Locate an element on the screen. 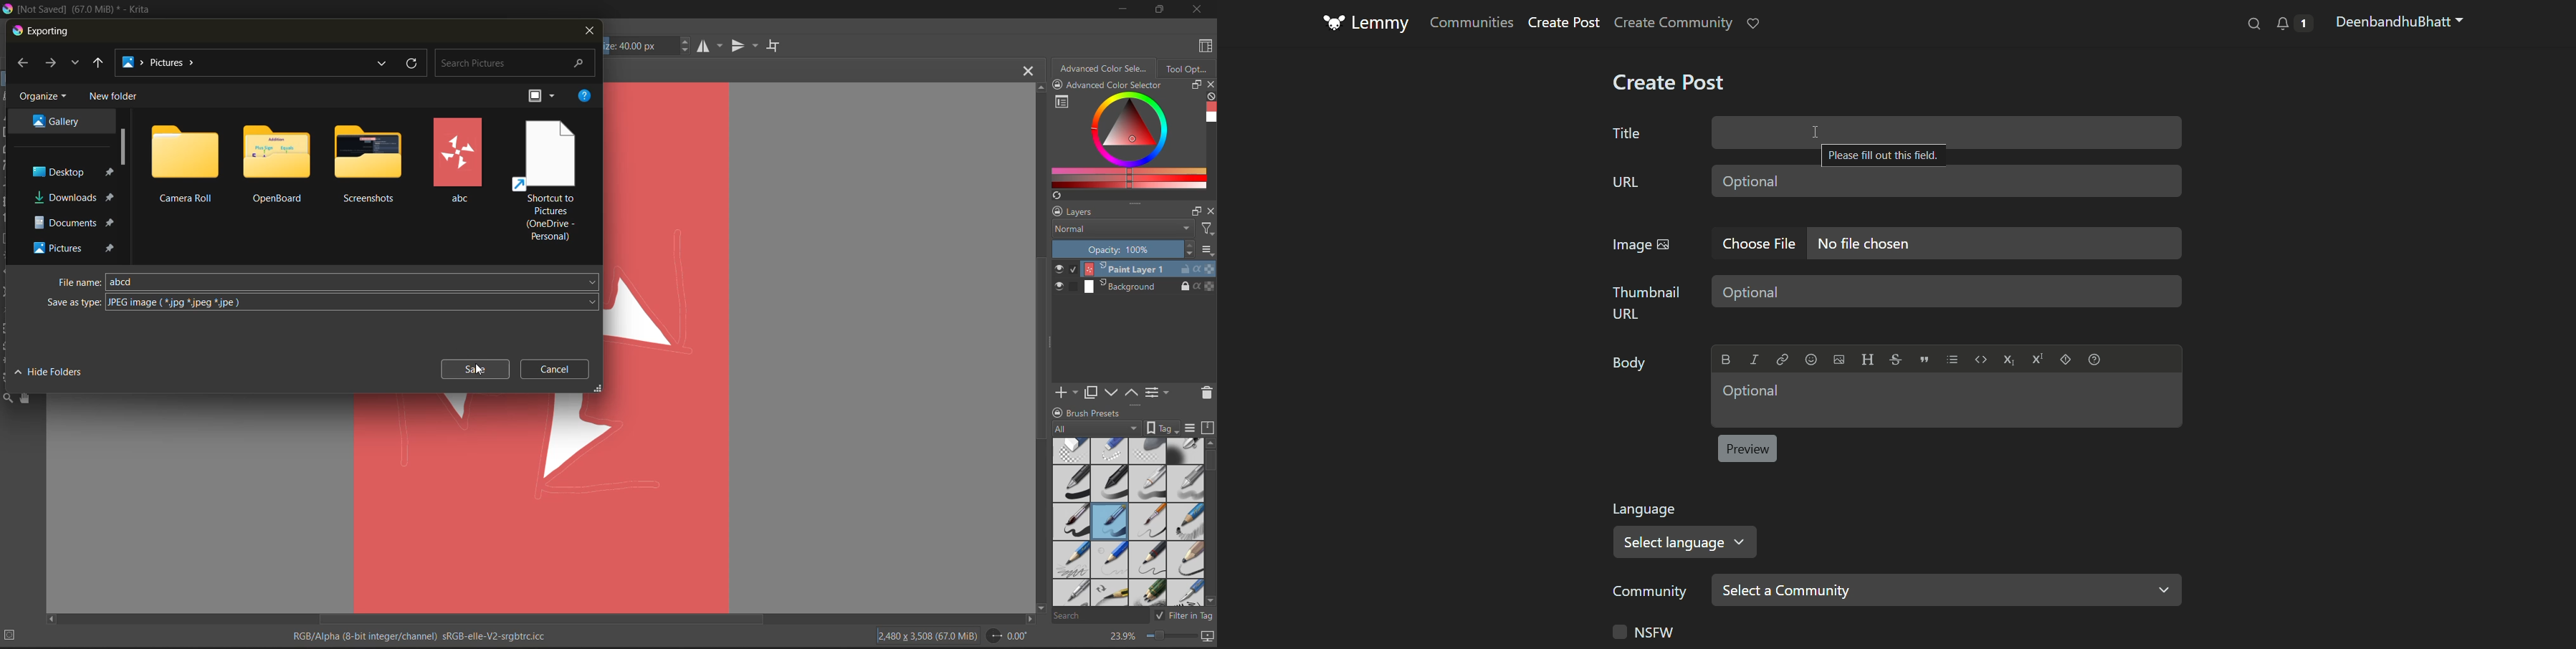  Italic is located at coordinates (1755, 360).